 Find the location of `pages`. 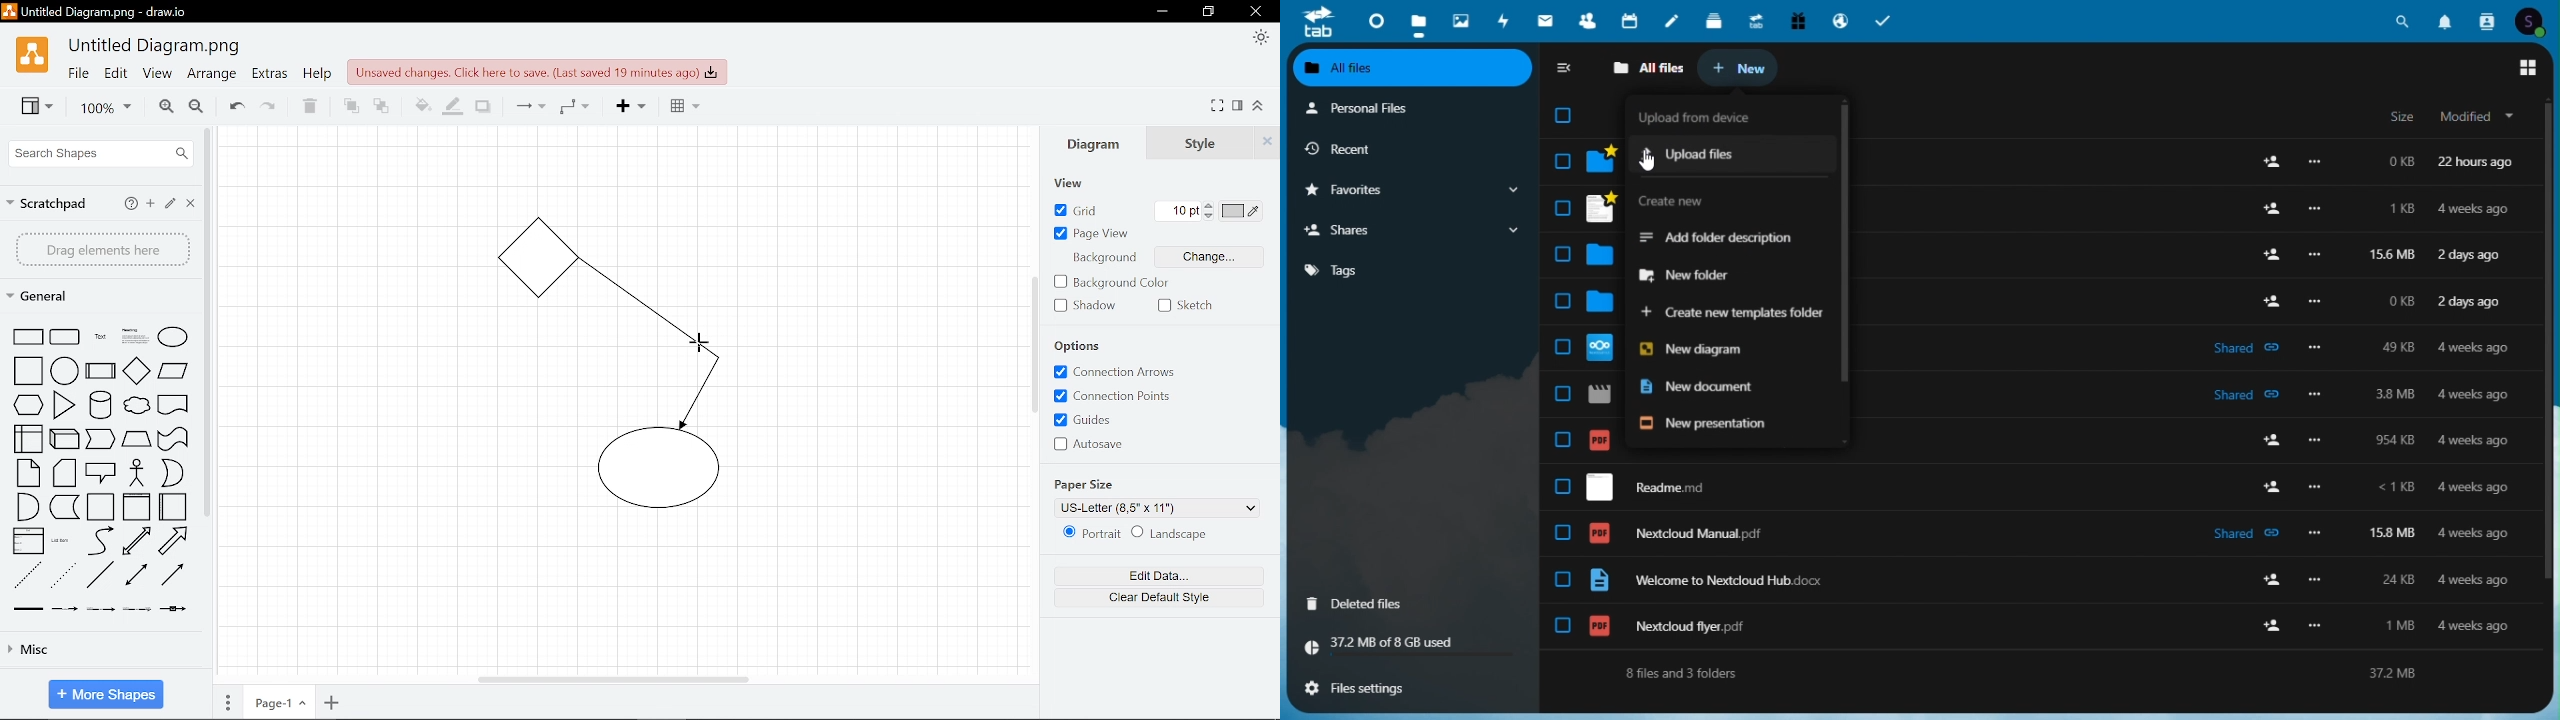

pages is located at coordinates (228, 703).